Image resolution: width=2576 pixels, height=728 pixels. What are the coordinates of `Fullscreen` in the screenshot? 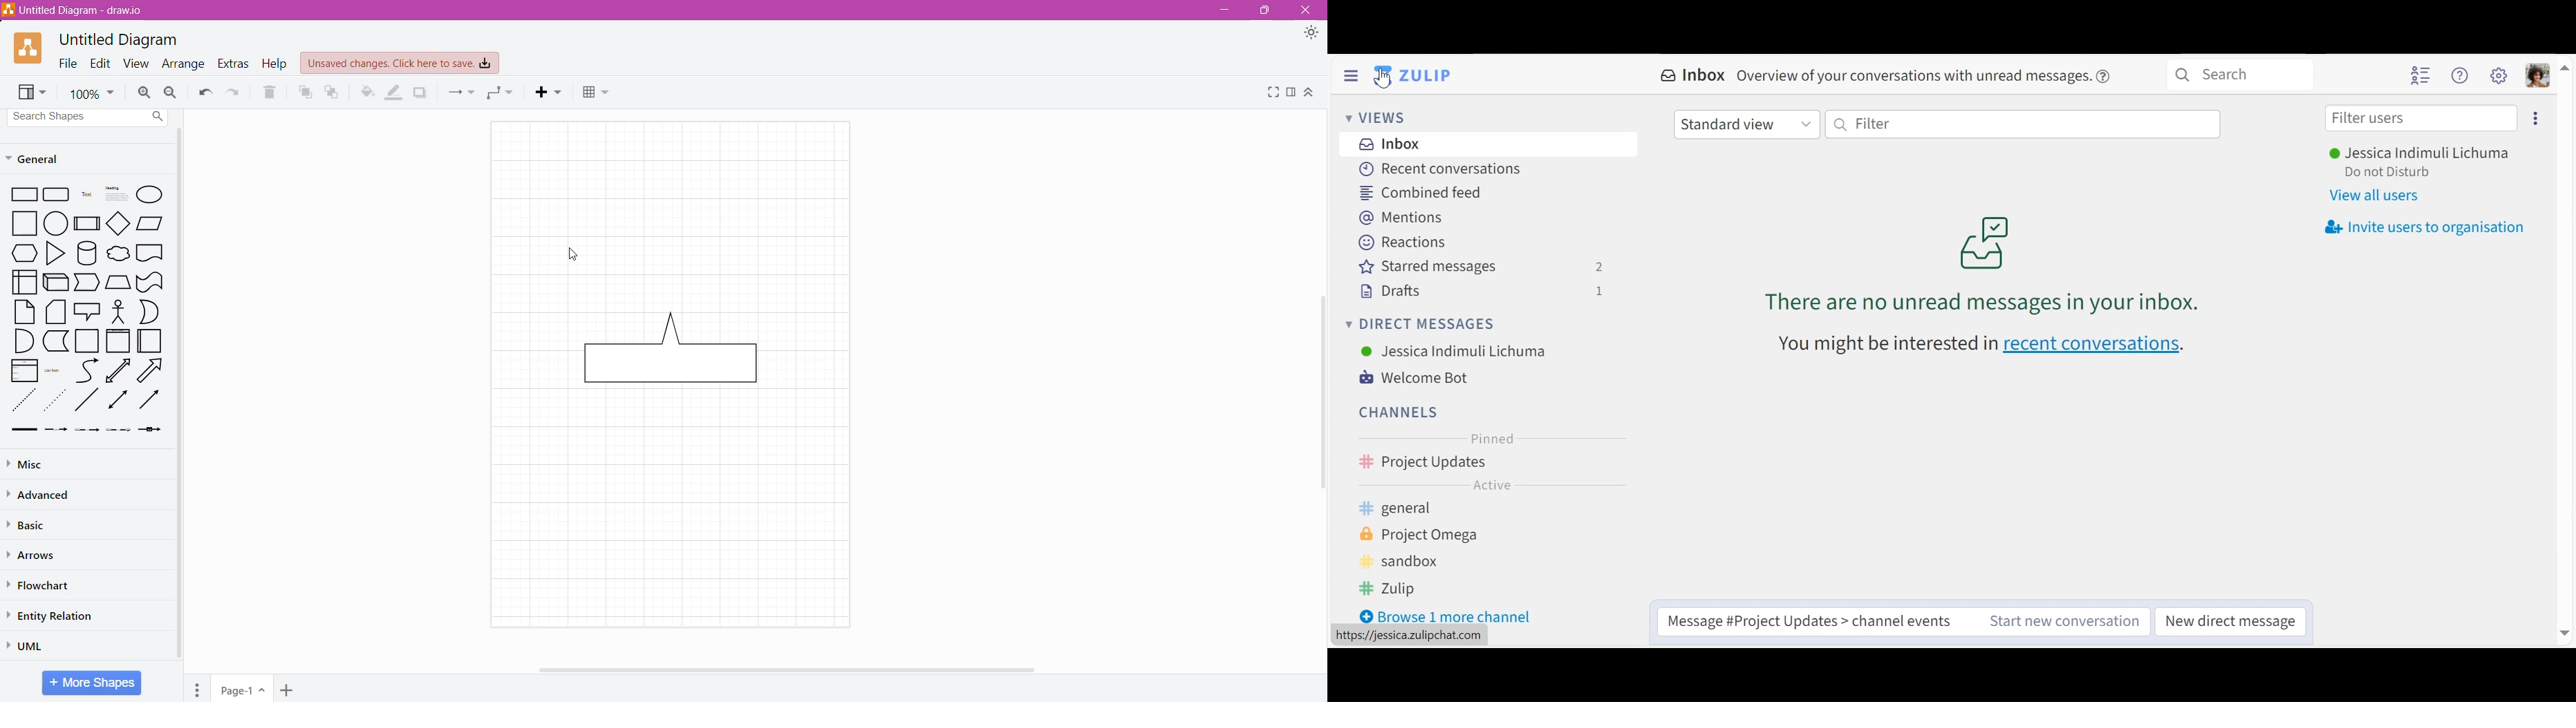 It's located at (1271, 92).